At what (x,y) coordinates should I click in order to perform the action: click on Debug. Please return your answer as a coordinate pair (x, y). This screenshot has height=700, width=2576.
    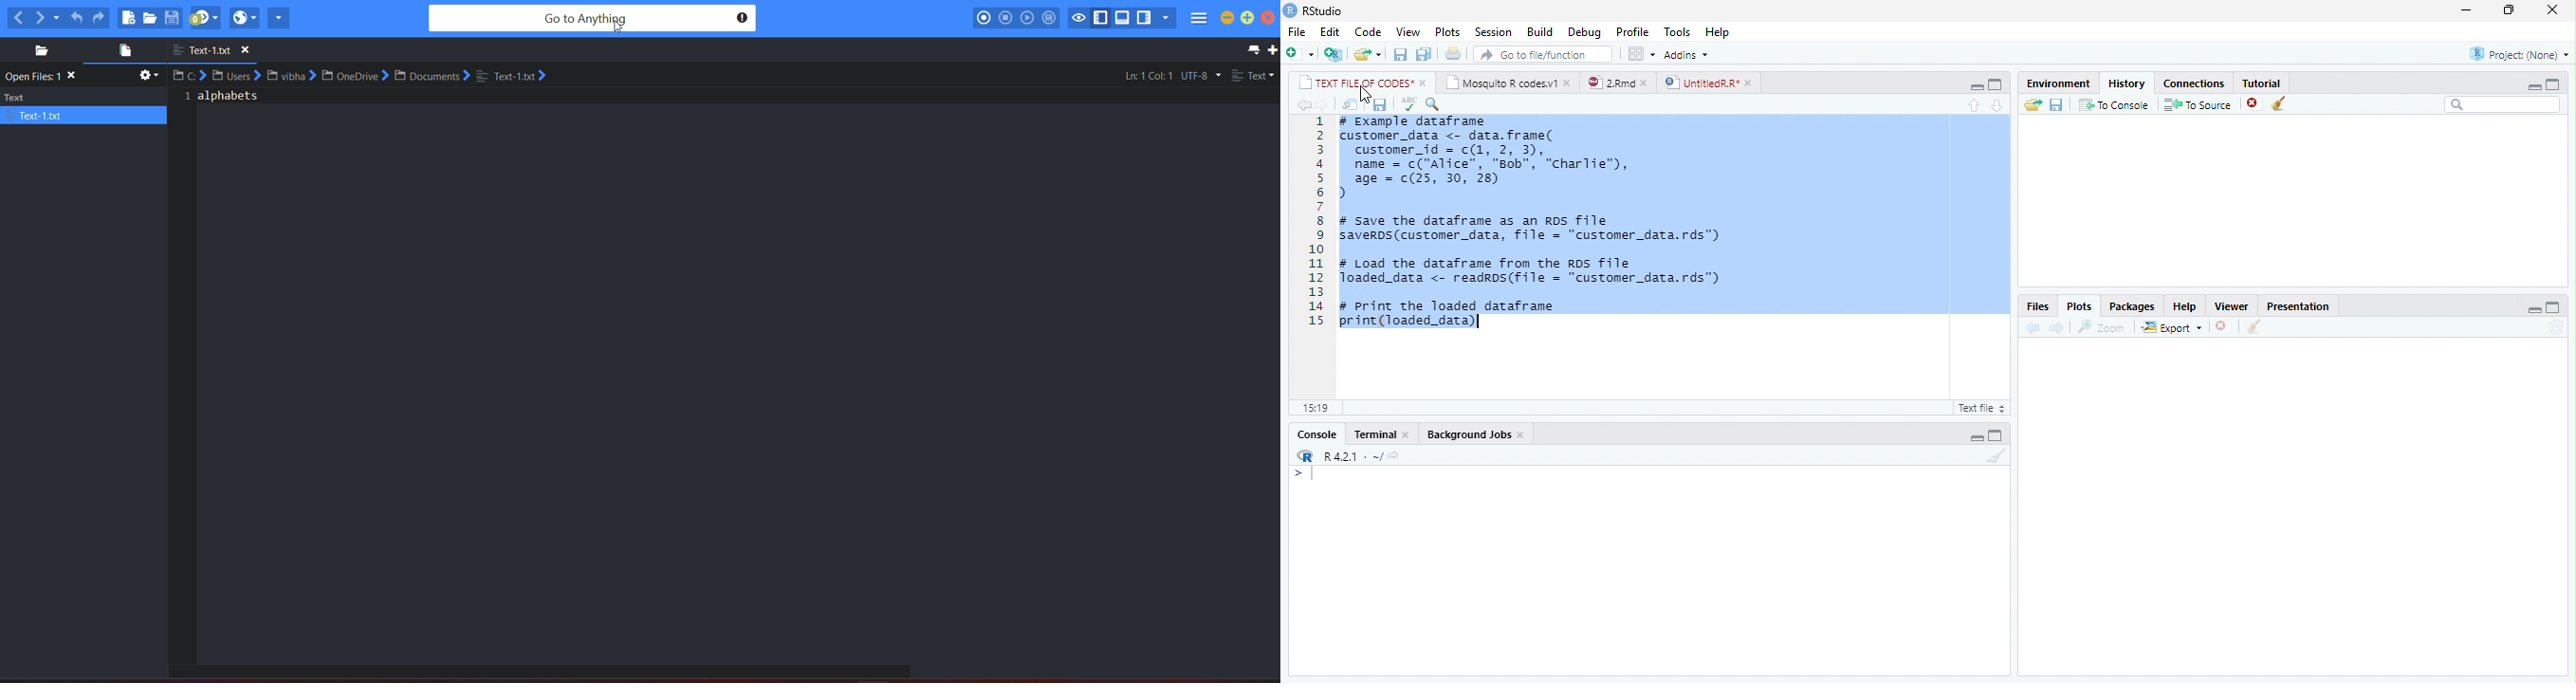
    Looking at the image, I should click on (1585, 32).